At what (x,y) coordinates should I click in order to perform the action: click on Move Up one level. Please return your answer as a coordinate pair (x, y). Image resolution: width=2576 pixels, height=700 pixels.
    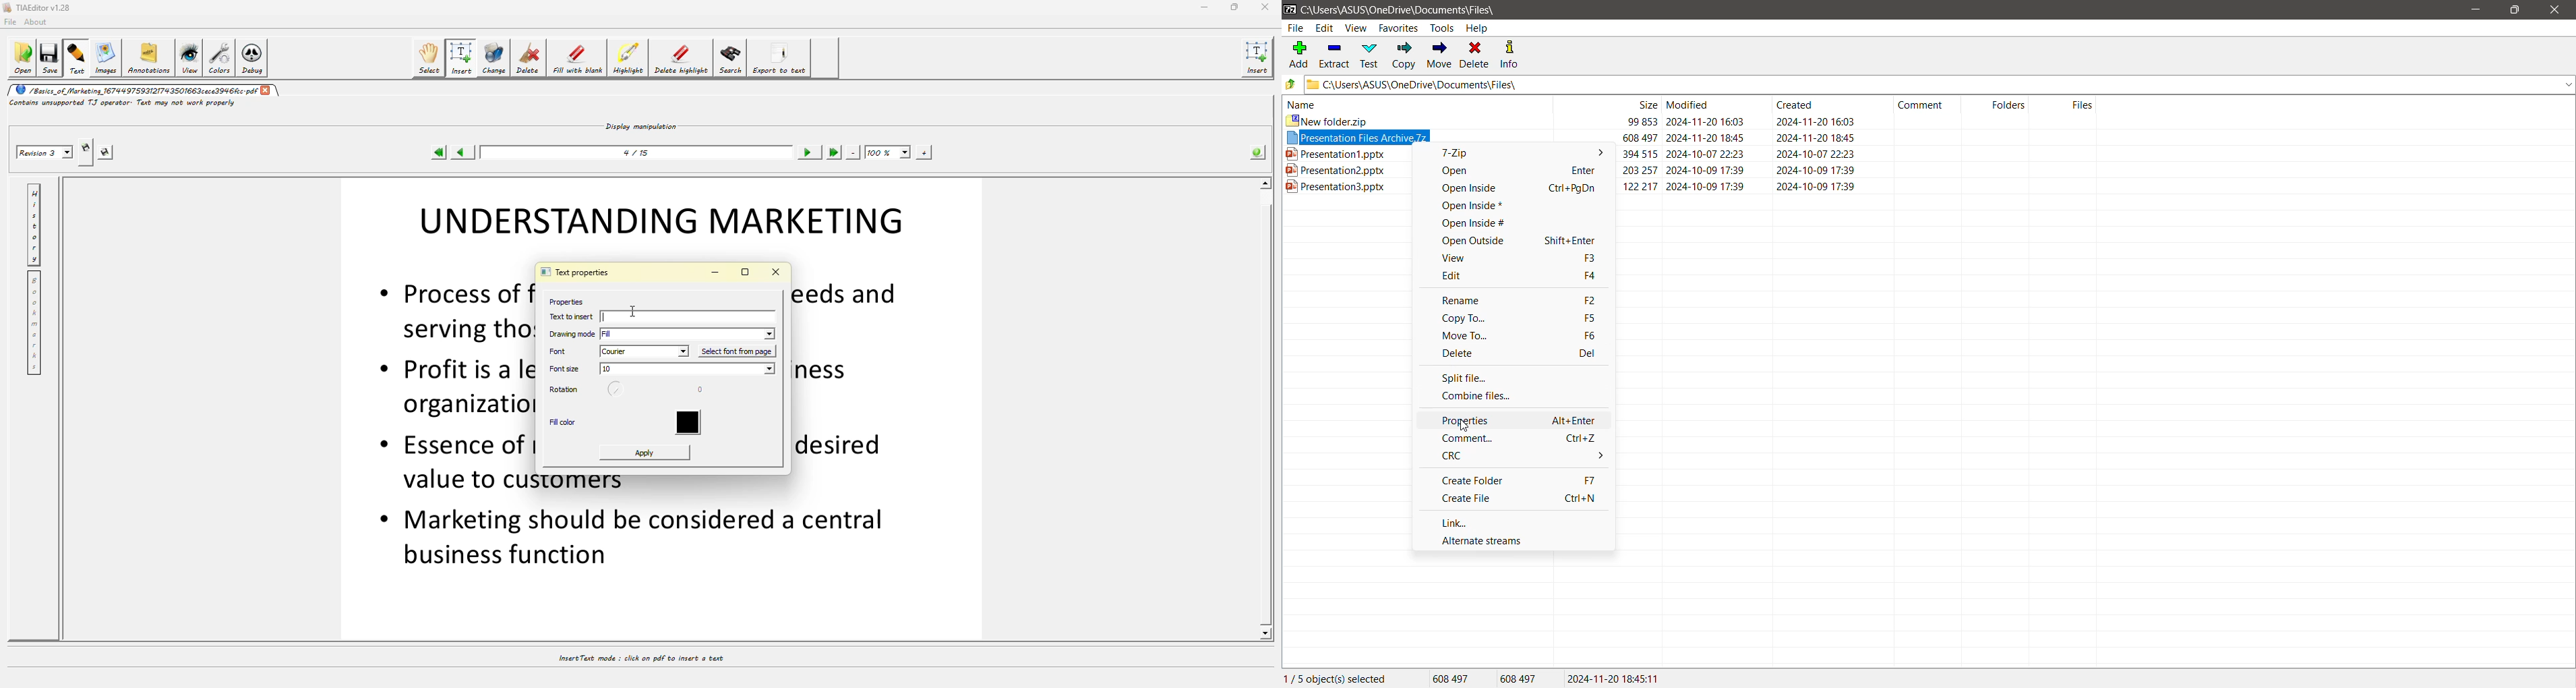
    Looking at the image, I should click on (1292, 84).